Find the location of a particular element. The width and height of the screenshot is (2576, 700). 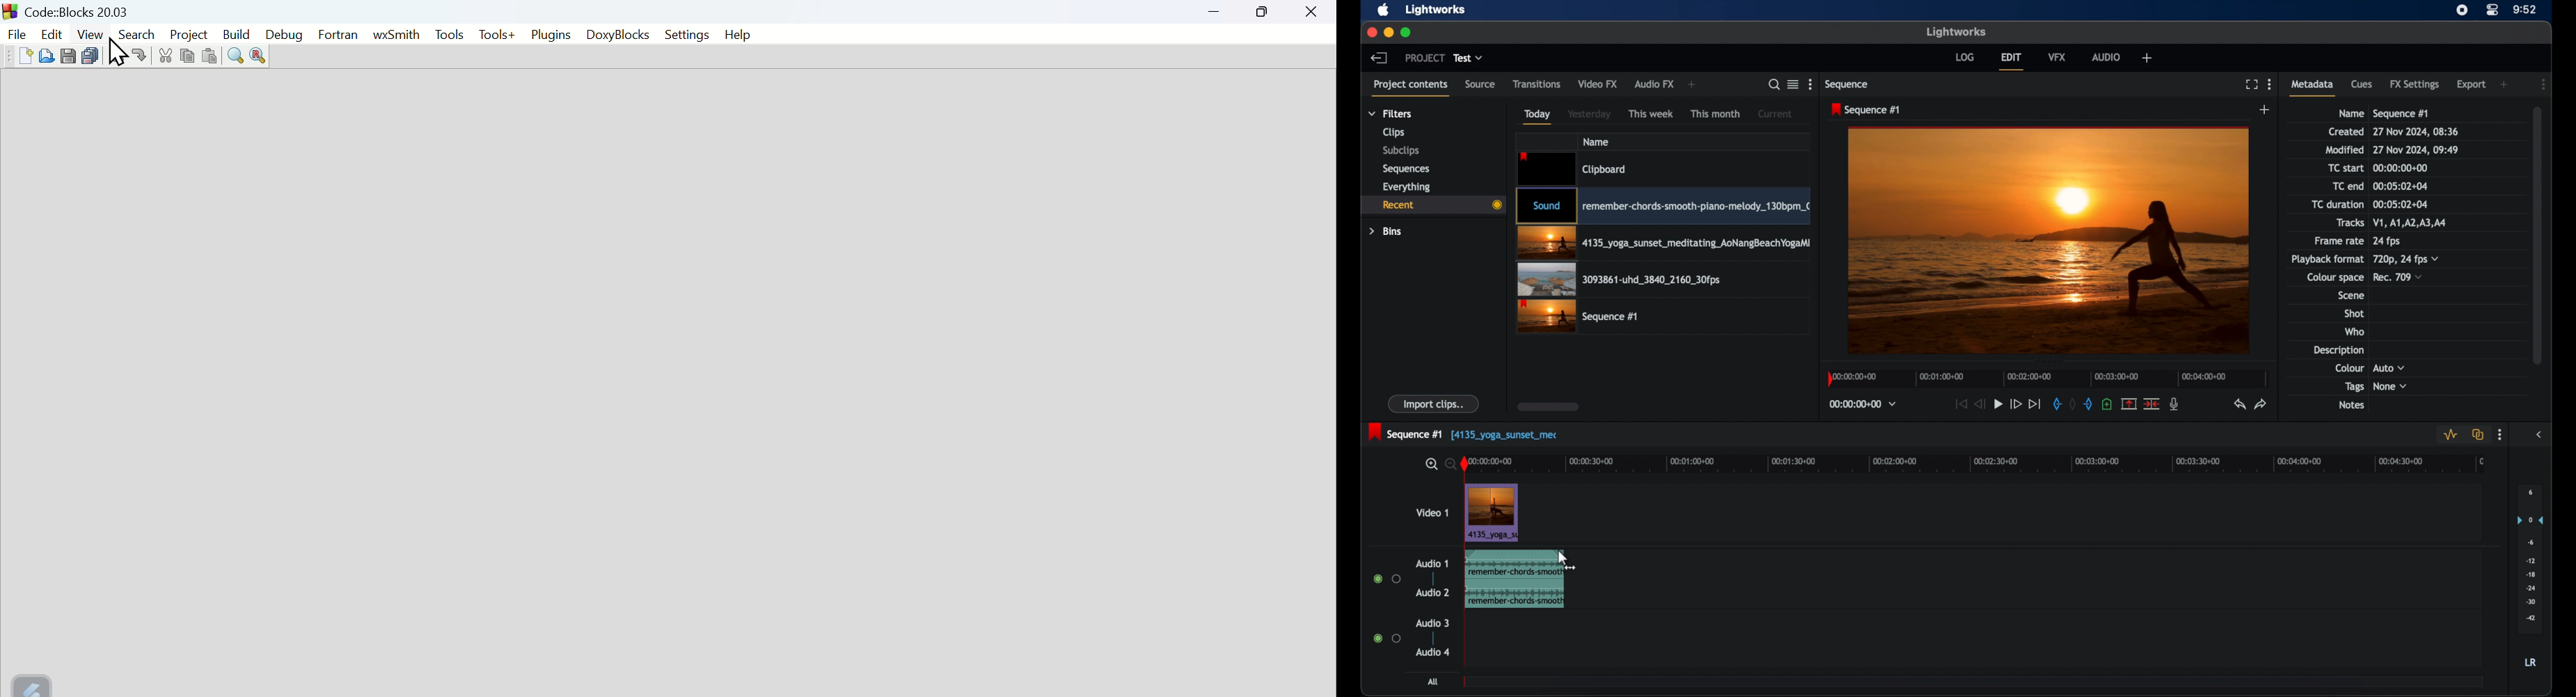

source is located at coordinates (1480, 83).